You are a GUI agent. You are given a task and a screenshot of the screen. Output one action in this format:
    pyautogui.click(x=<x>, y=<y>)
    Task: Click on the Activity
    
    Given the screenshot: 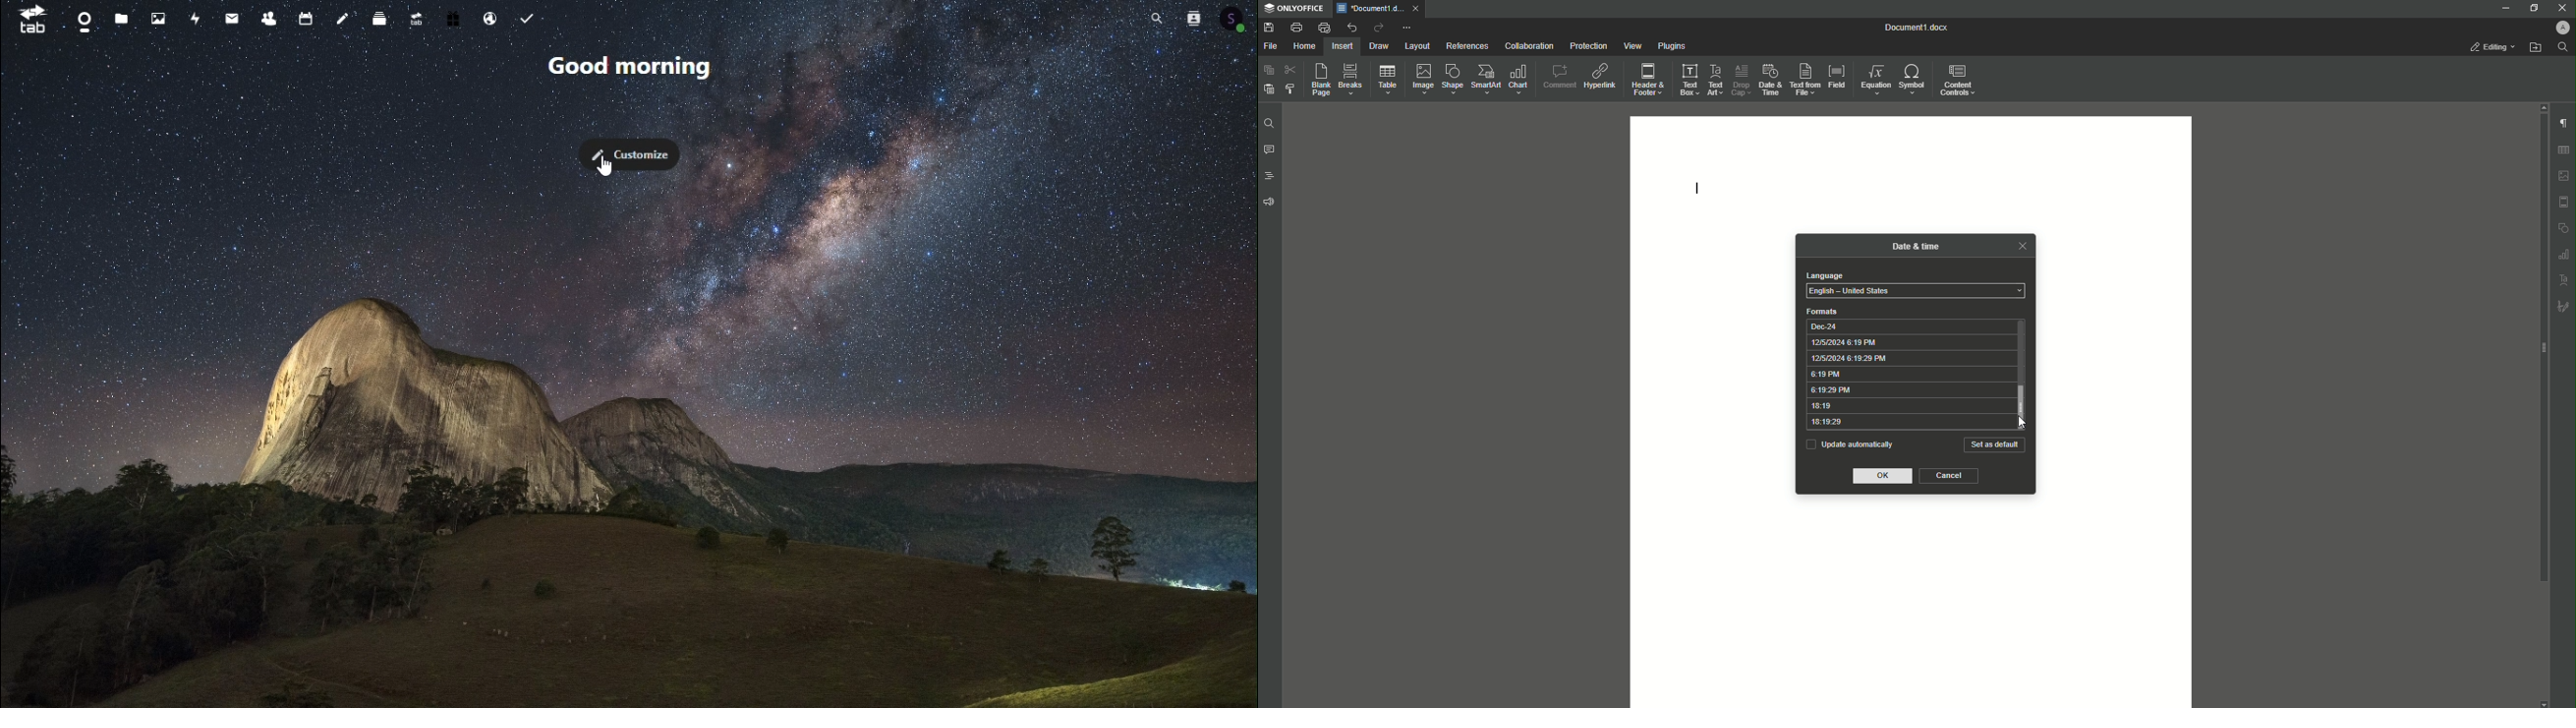 What is the action you would take?
    pyautogui.click(x=194, y=20)
    